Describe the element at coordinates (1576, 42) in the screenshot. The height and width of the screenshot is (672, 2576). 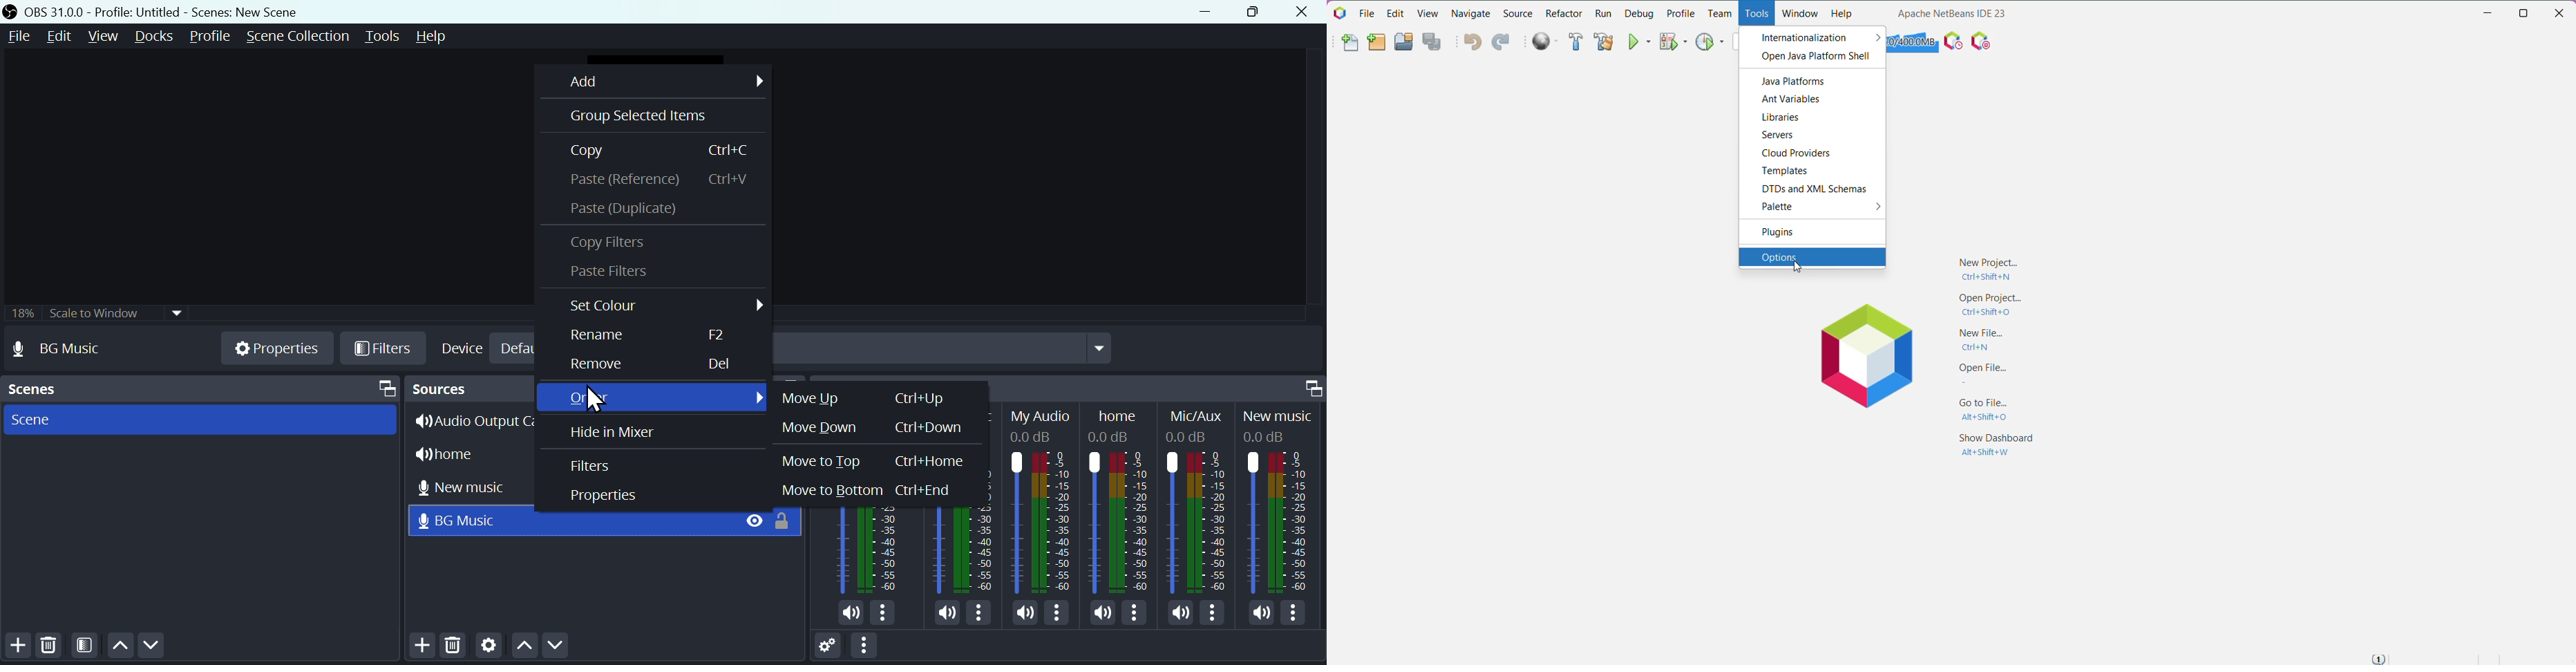
I see `Build Project` at that location.